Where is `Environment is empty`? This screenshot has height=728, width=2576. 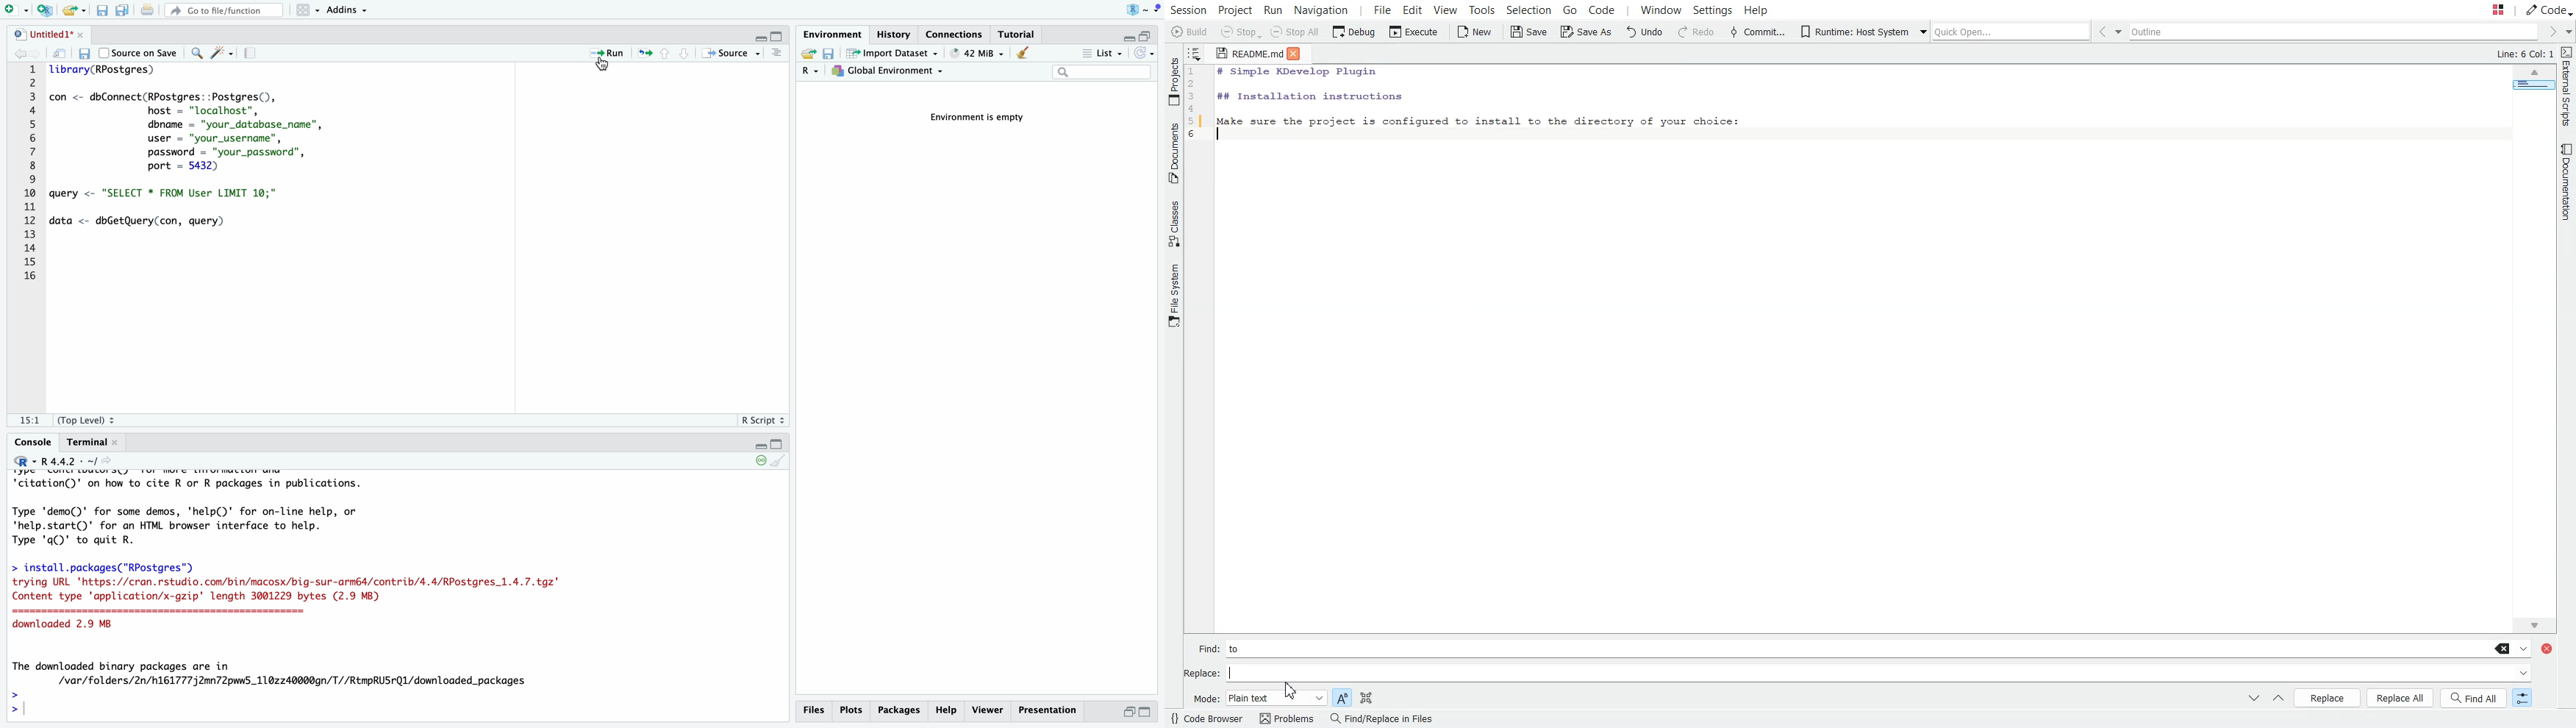
Environment is empty is located at coordinates (983, 118).